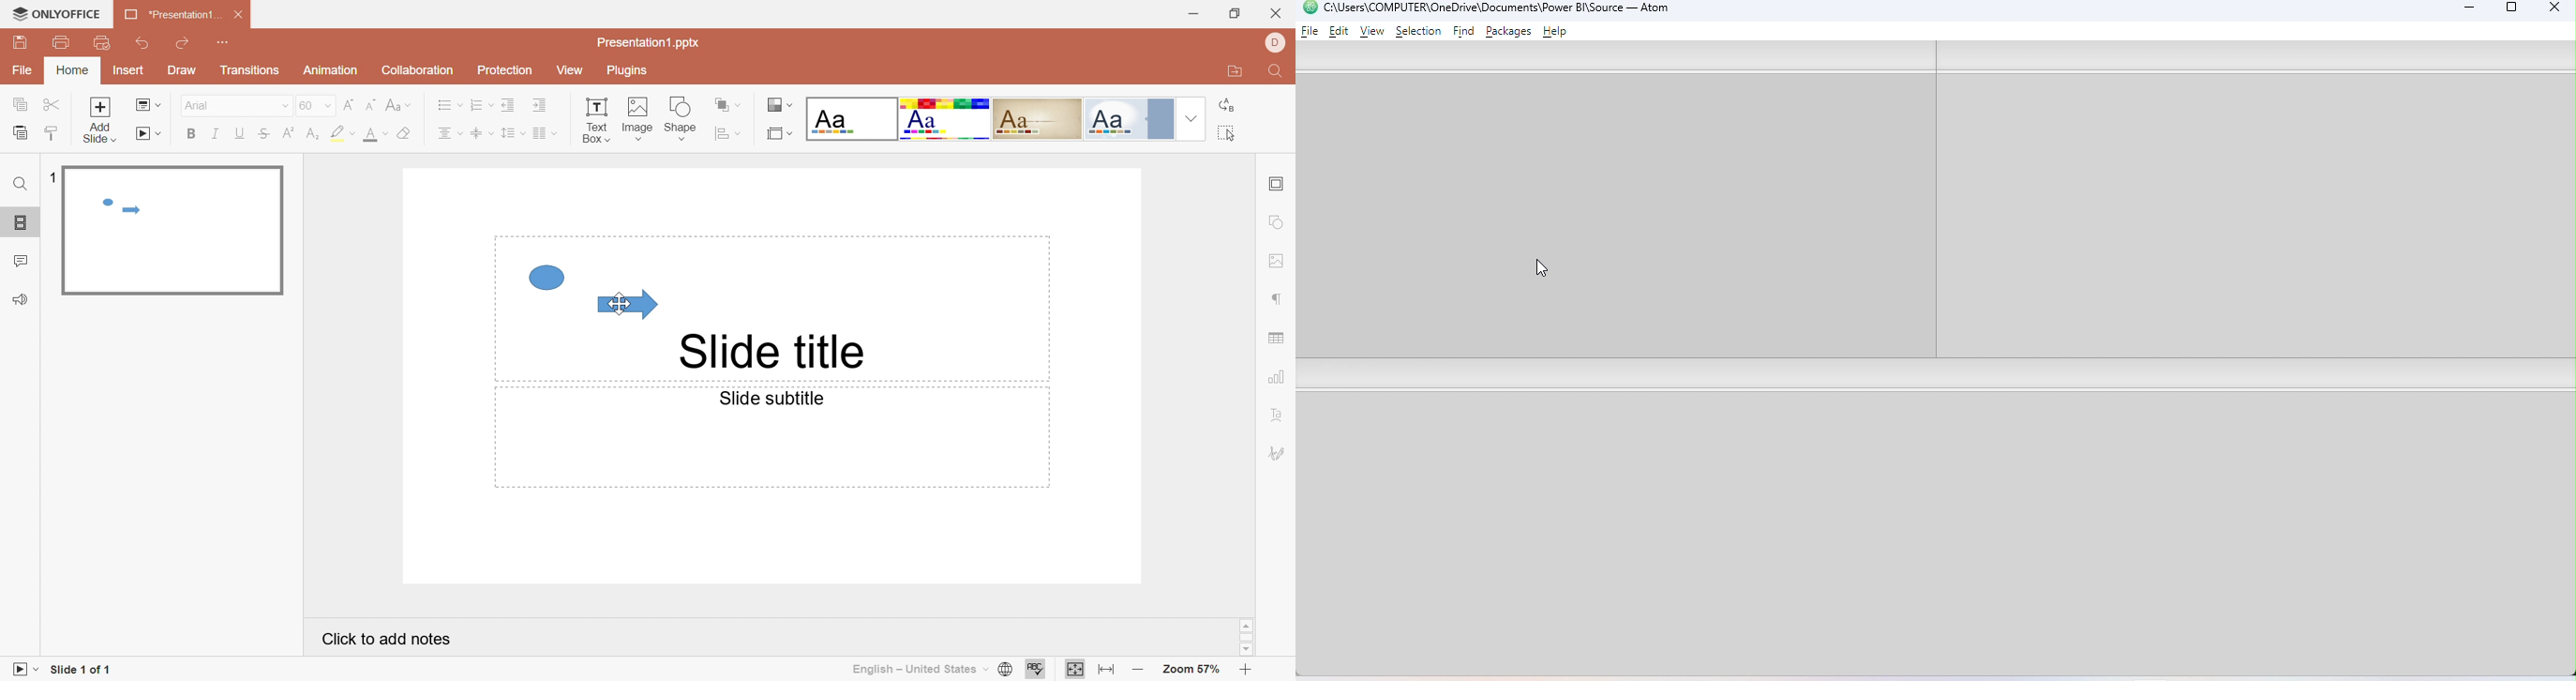 Image resolution: width=2576 pixels, height=700 pixels. Describe the element at coordinates (240, 137) in the screenshot. I see `Underline` at that location.